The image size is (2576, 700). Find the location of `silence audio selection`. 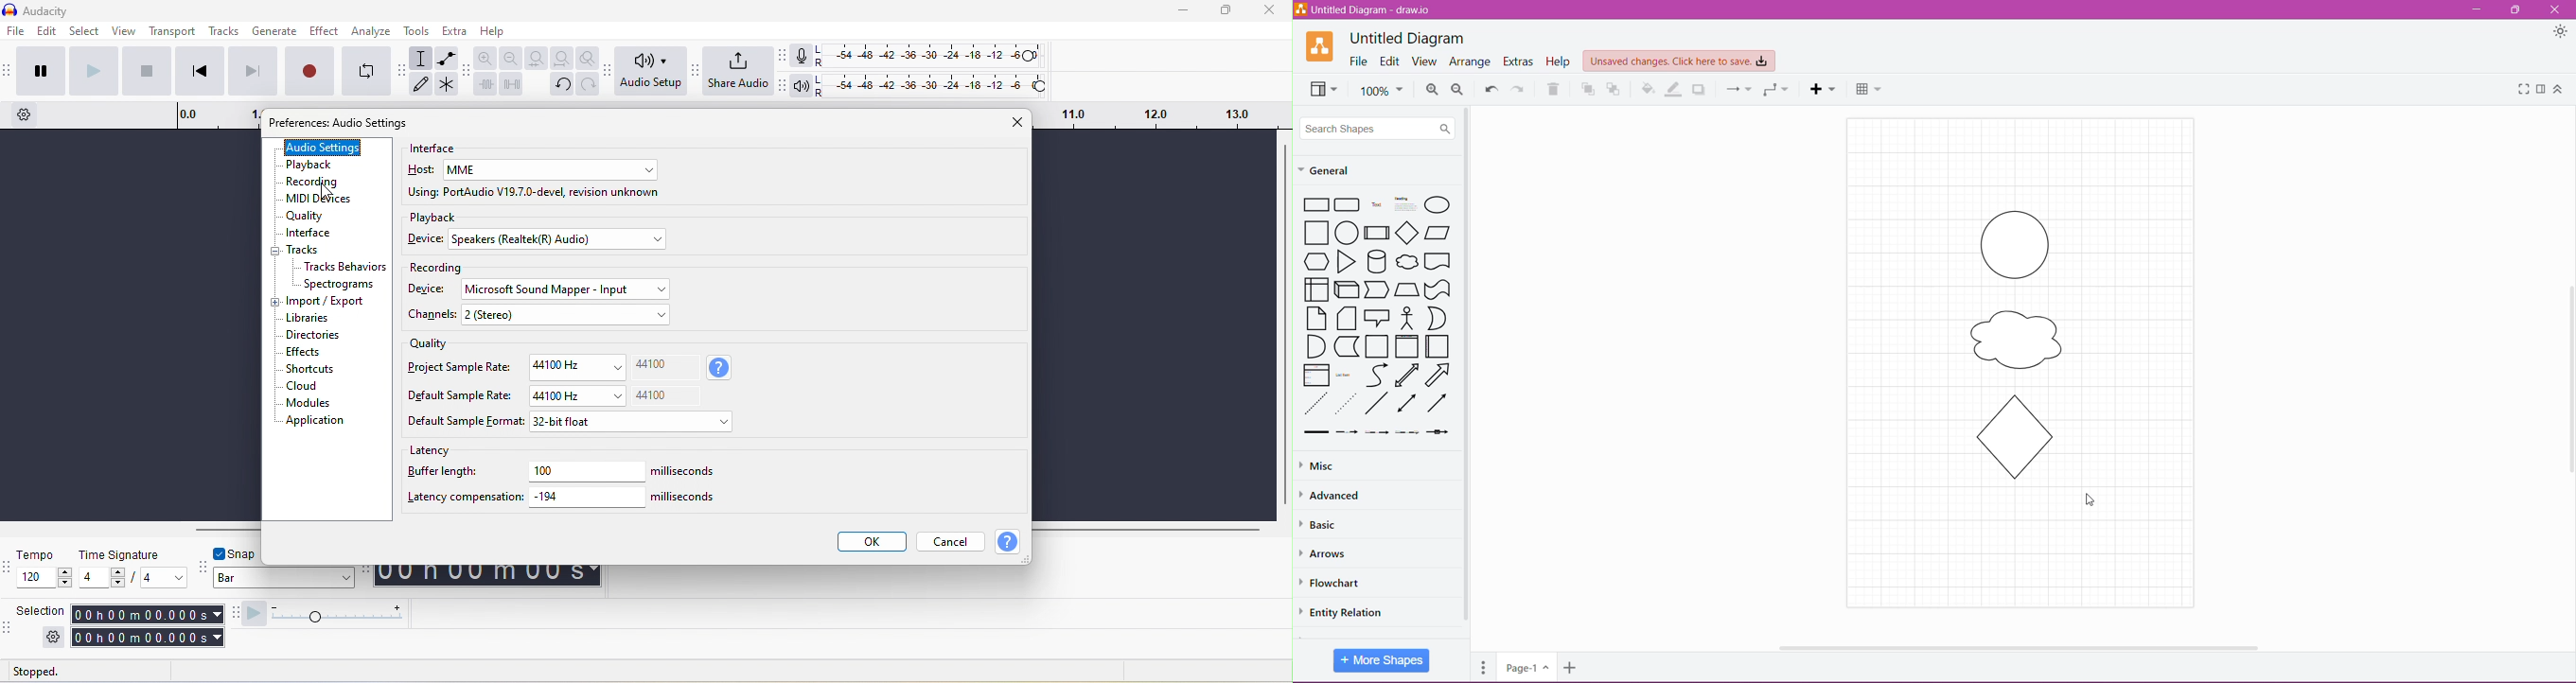

silence audio selection is located at coordinates (510, 85).